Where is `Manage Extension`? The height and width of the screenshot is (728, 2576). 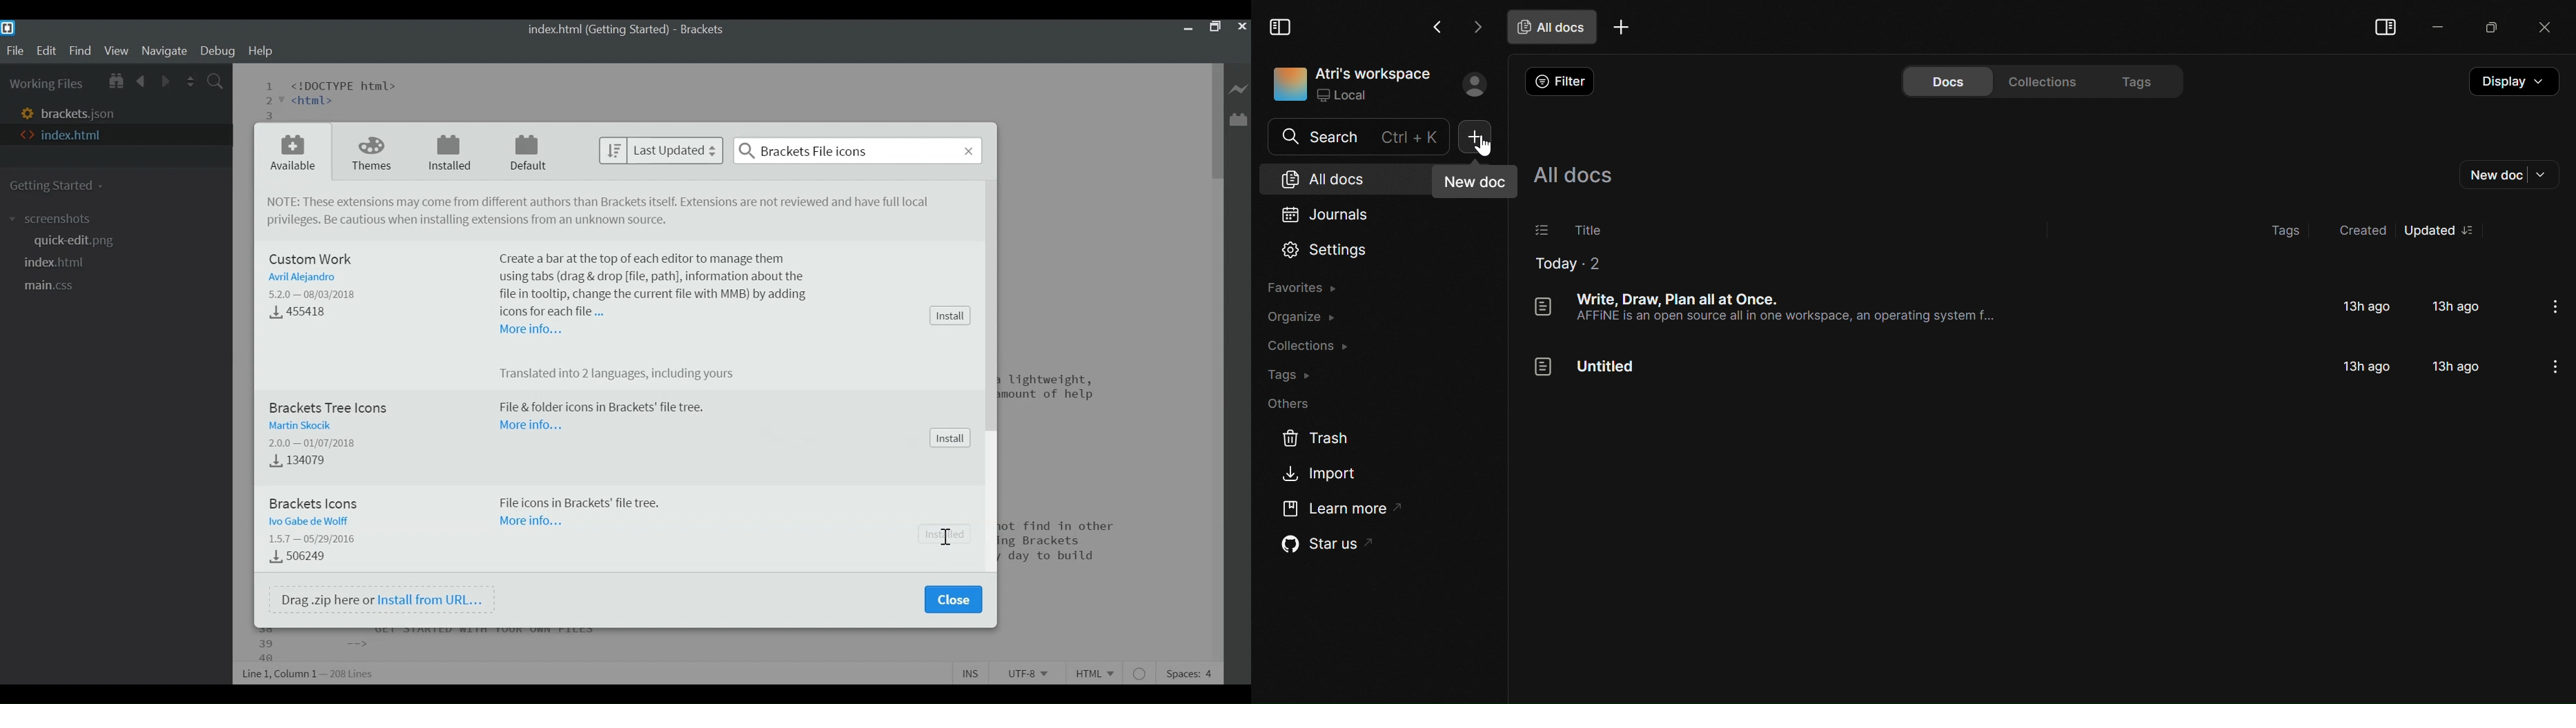
Manage Extension is located at coordinates (1238, 119).